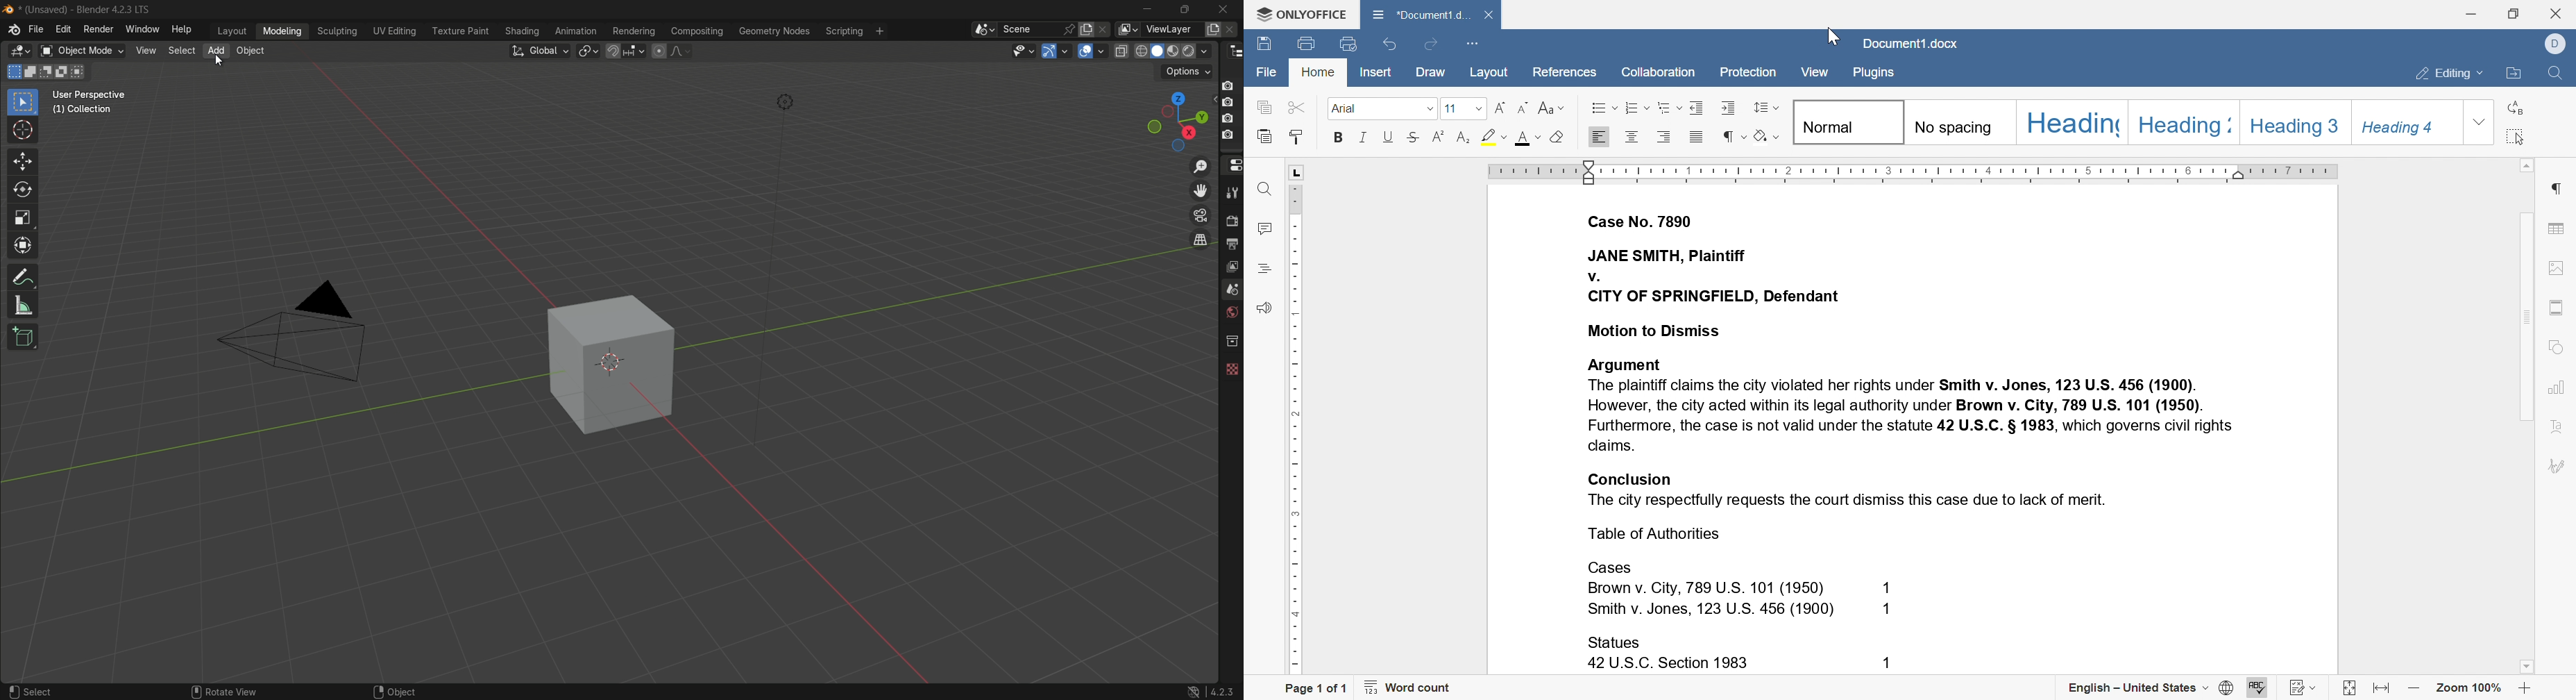 The image size is (2576, 700). I want to click on find, so click(2561, 74).